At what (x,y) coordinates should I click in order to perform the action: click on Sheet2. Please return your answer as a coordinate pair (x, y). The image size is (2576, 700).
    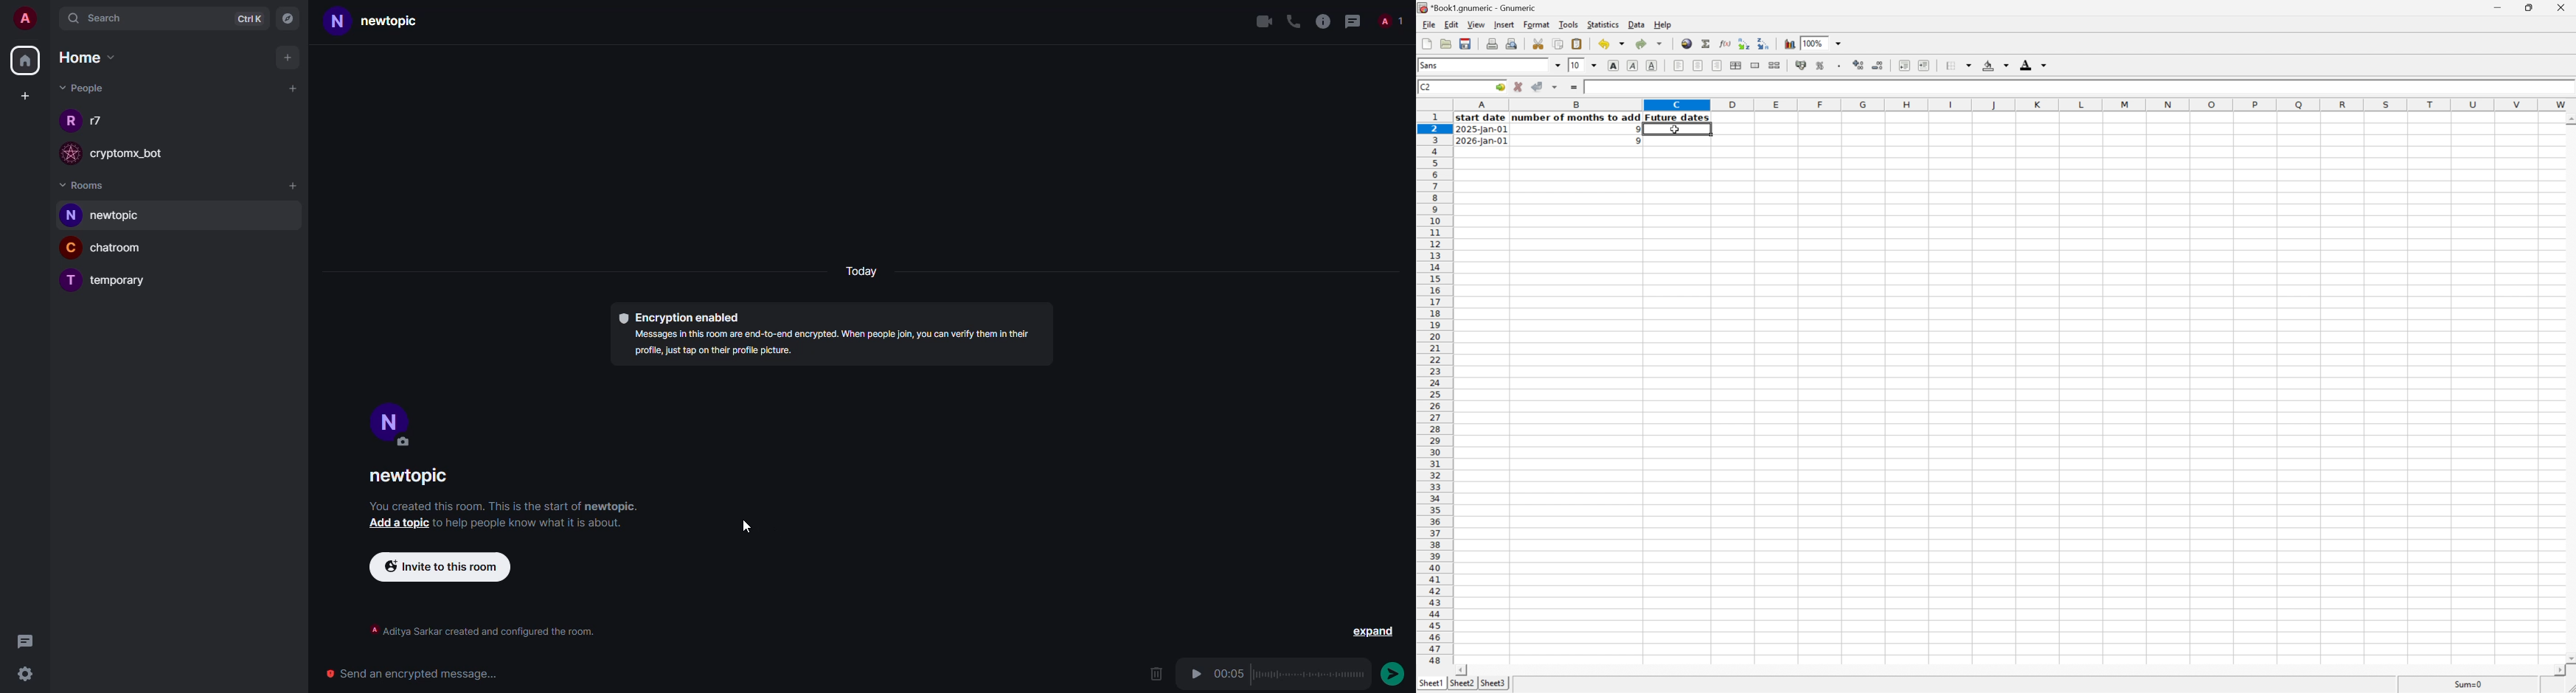
    Looking at the image, I should click on (1462, 683).